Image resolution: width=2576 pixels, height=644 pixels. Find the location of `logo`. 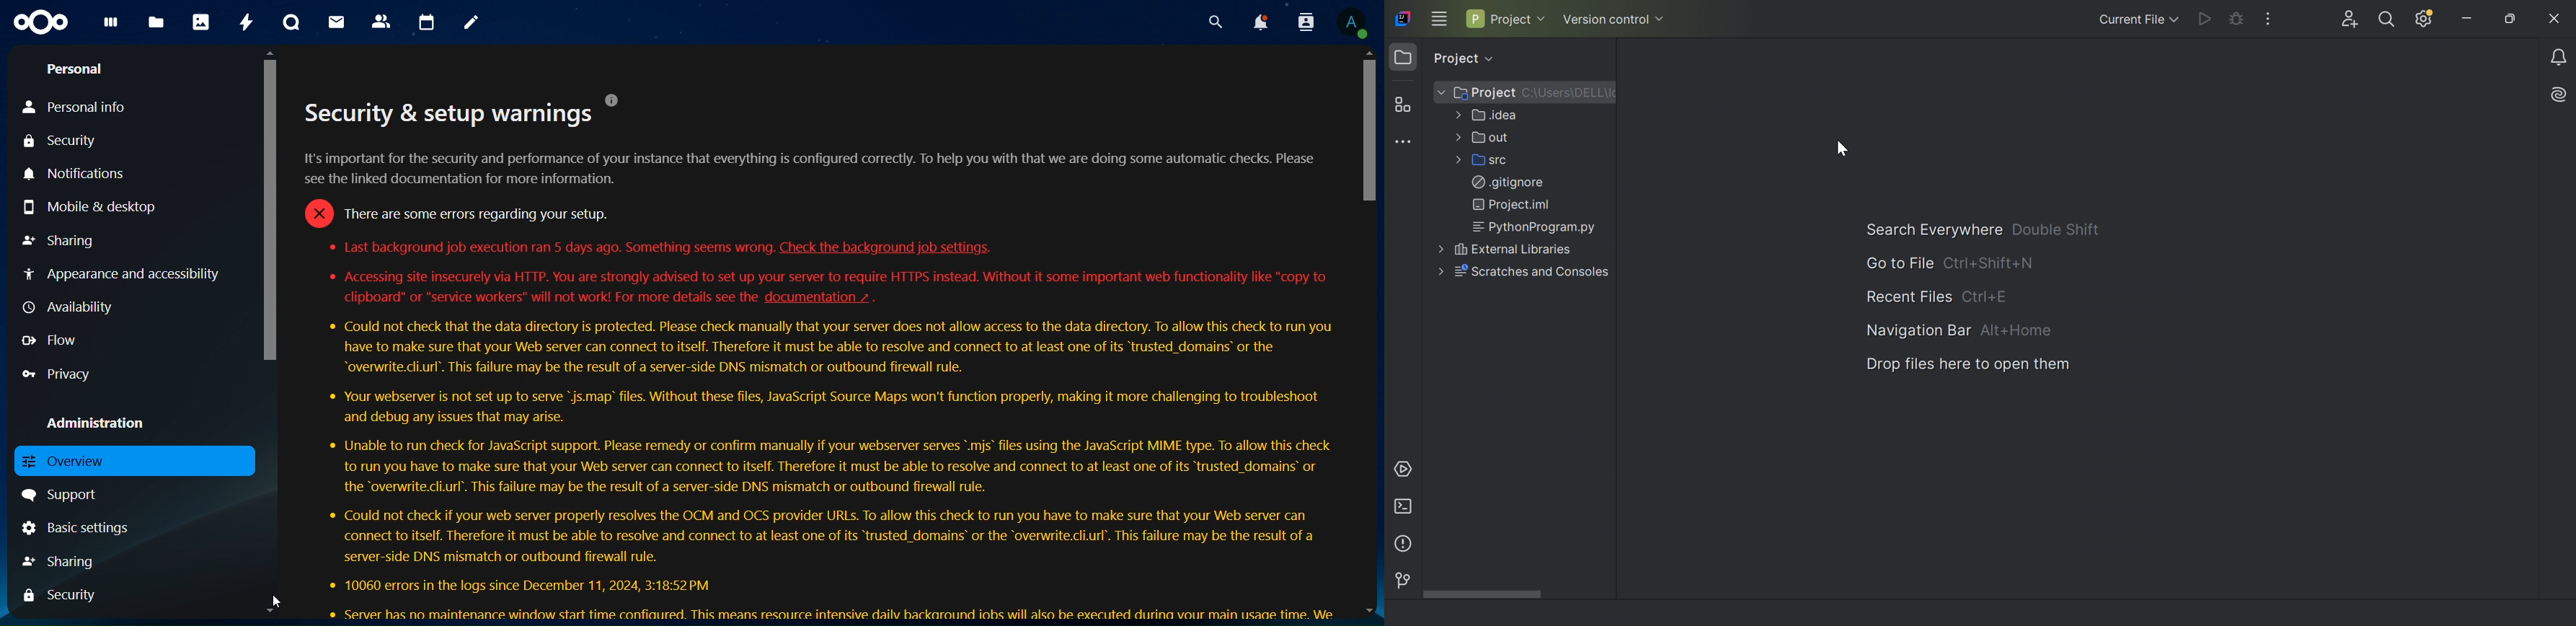

logo is located at coordinates (42, 23).